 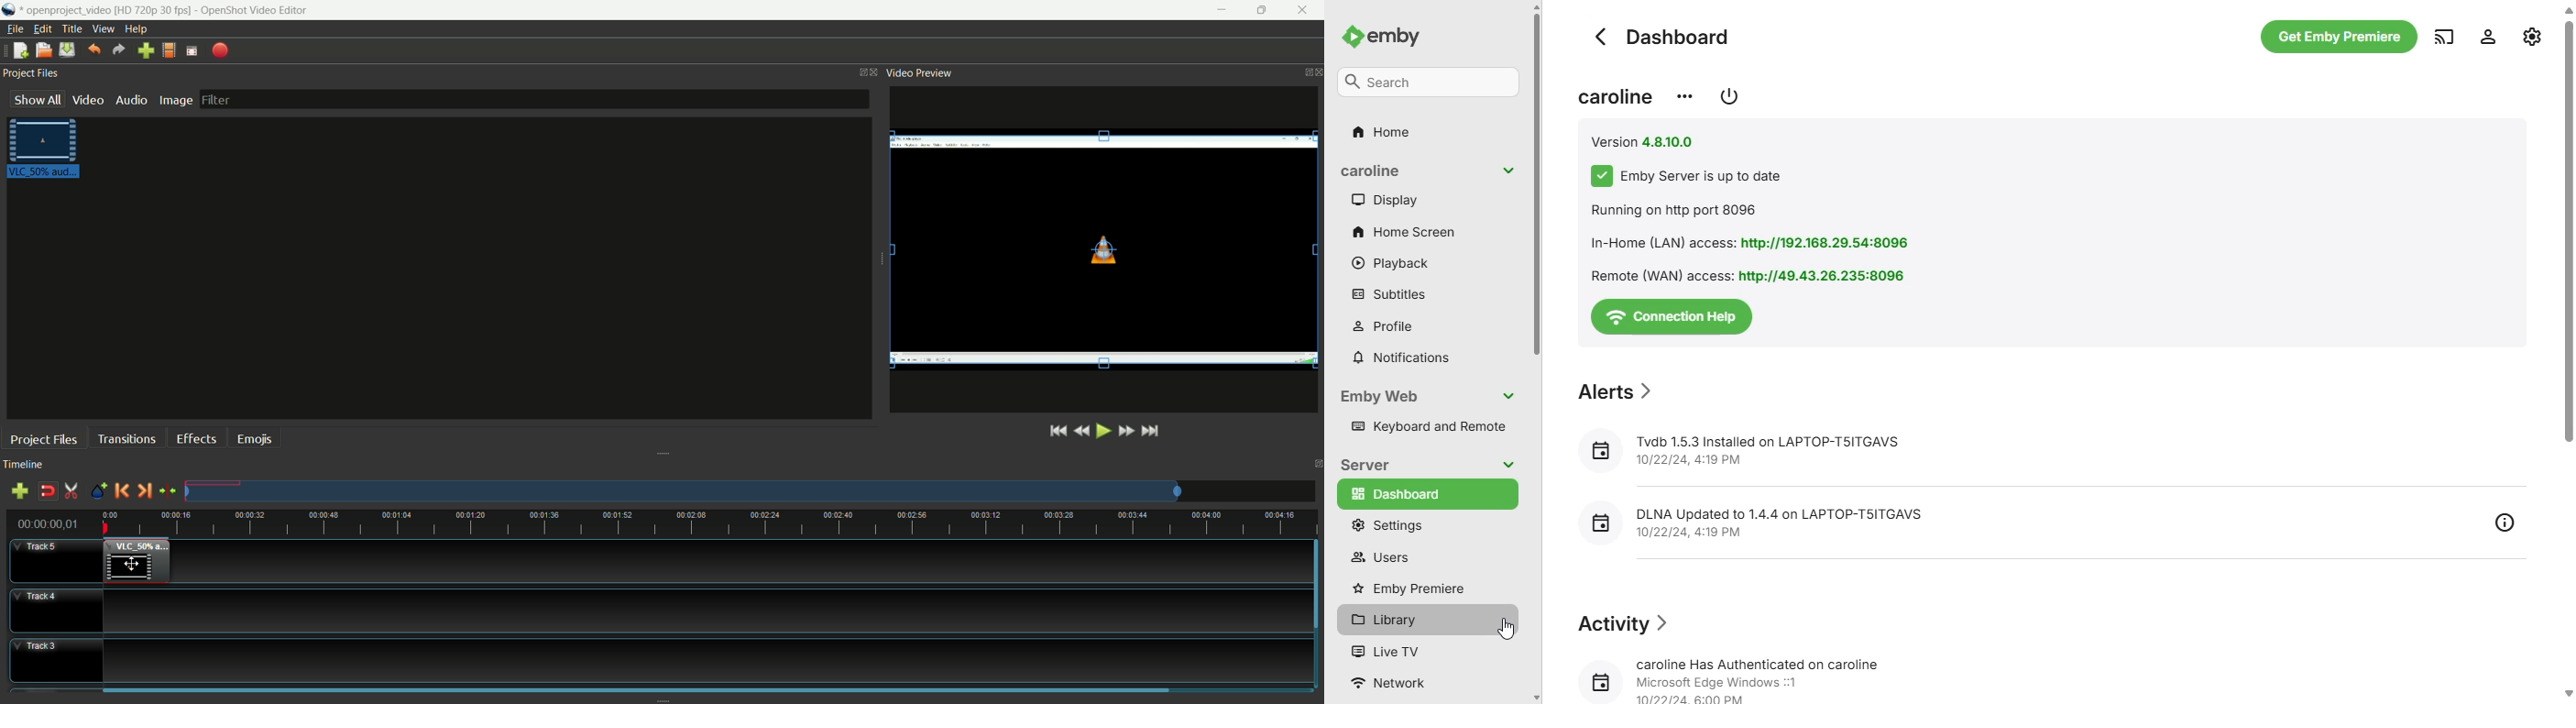 I want to click on fast forward, so click(x=1130, y=433).